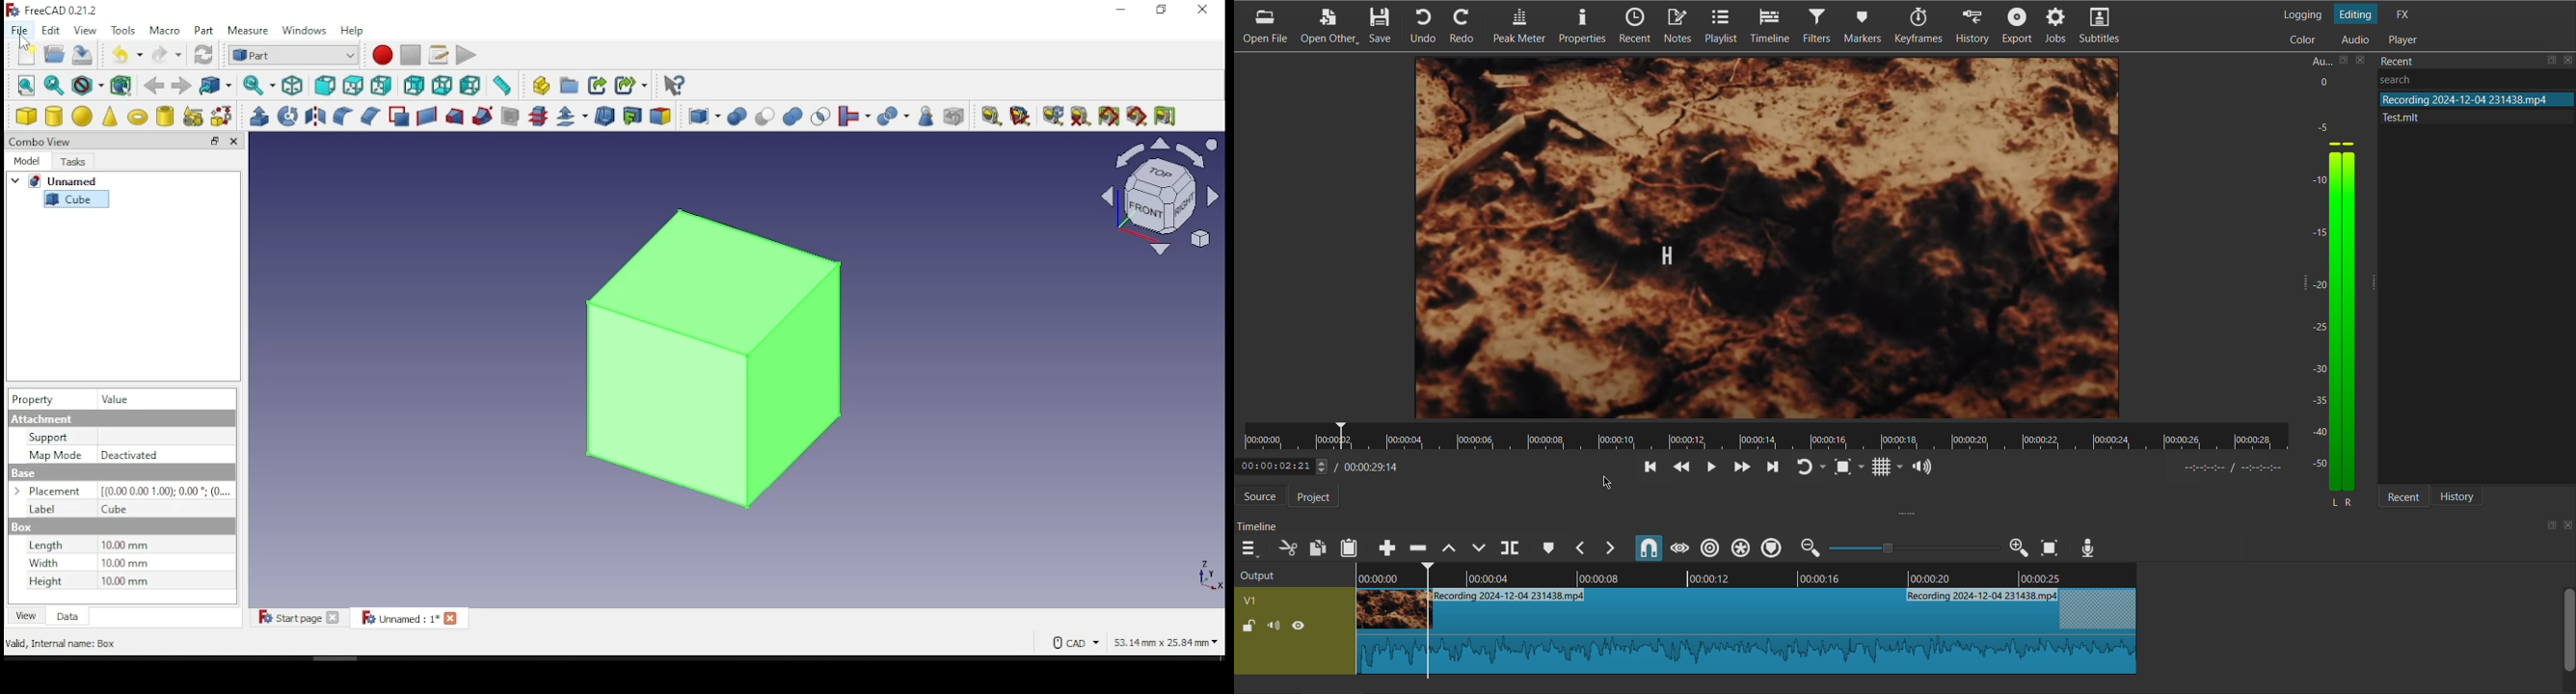 This screenshot has width=2576, height=700. Describe the element at coordinates (1739, 547) in the screenshot. I see `Ripple all tracks` at that location.